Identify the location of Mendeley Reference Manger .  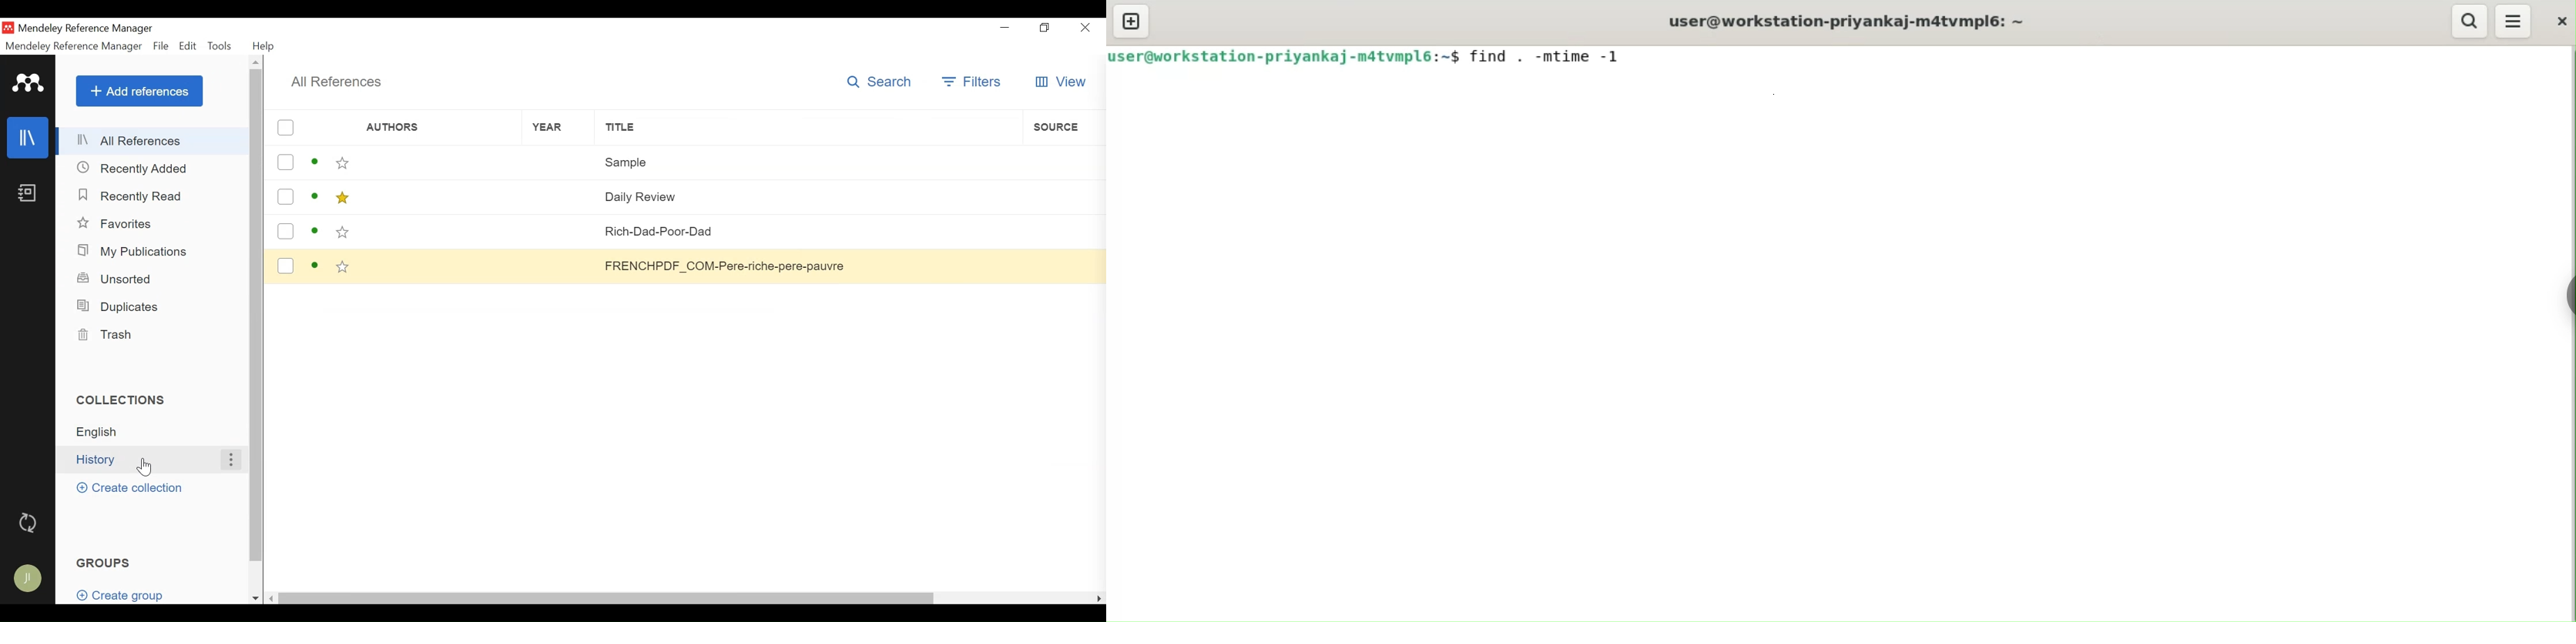
(74, 46).